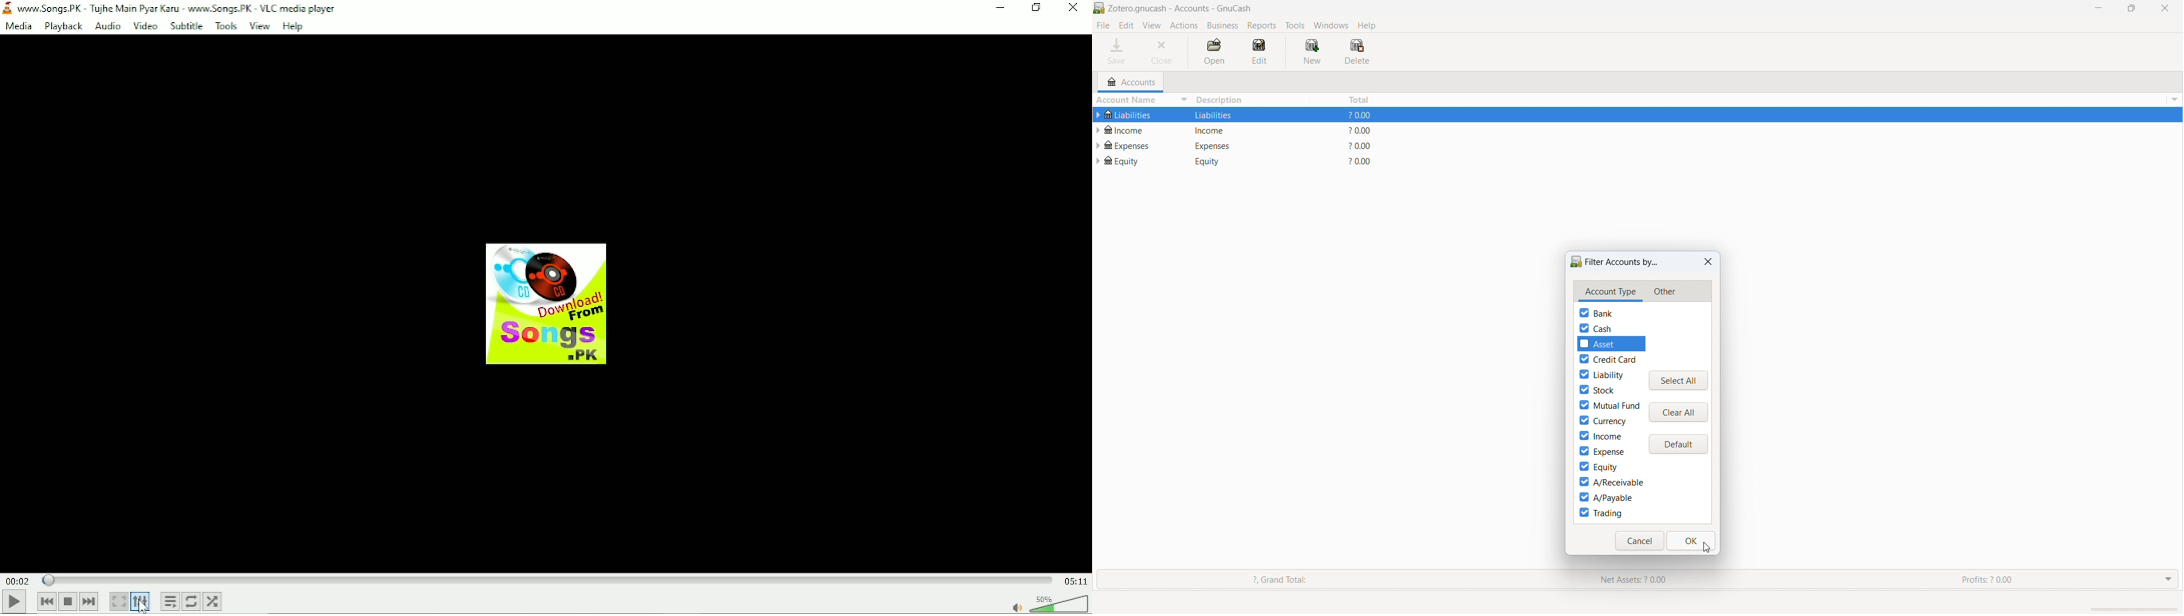 This screenshot has width=2184, height=616. Describe the element at coordinates (1295, 26) in the screenshot. I see `tools` at that location.